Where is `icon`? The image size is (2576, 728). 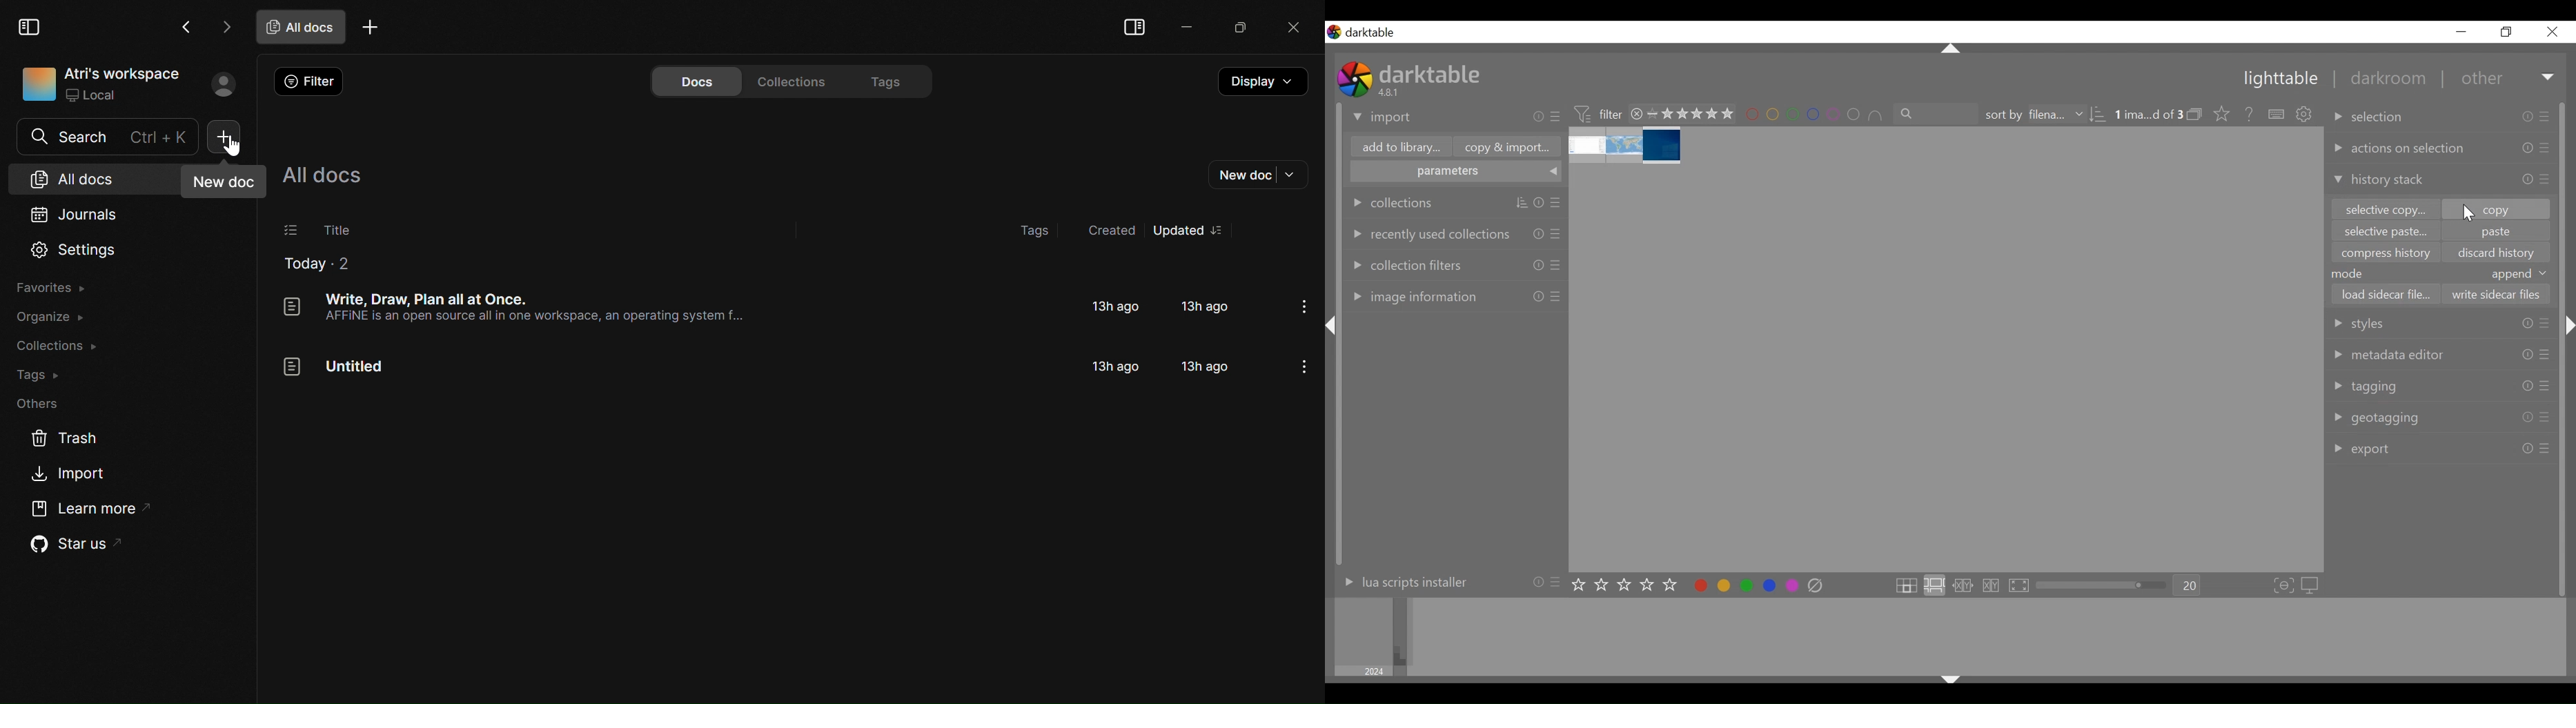
icon is located at coordinates (36, 84).